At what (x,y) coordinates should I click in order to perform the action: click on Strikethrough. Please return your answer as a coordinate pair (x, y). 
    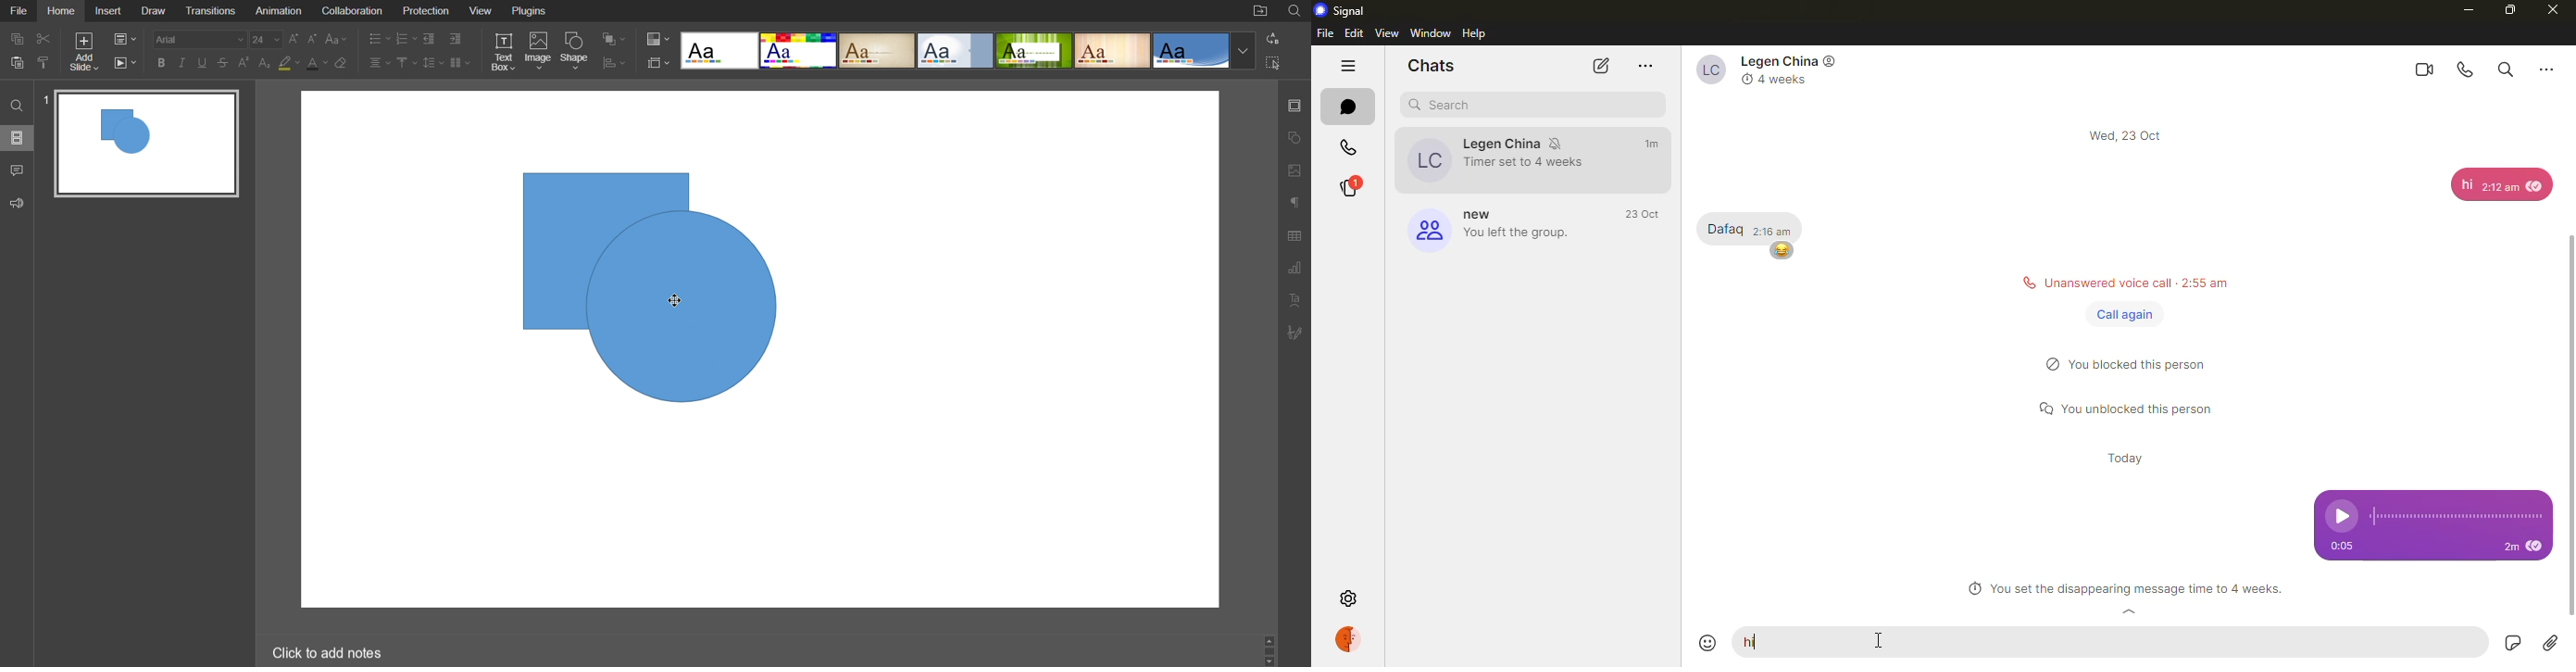
    Looking at the image, I should click on (223, 63).